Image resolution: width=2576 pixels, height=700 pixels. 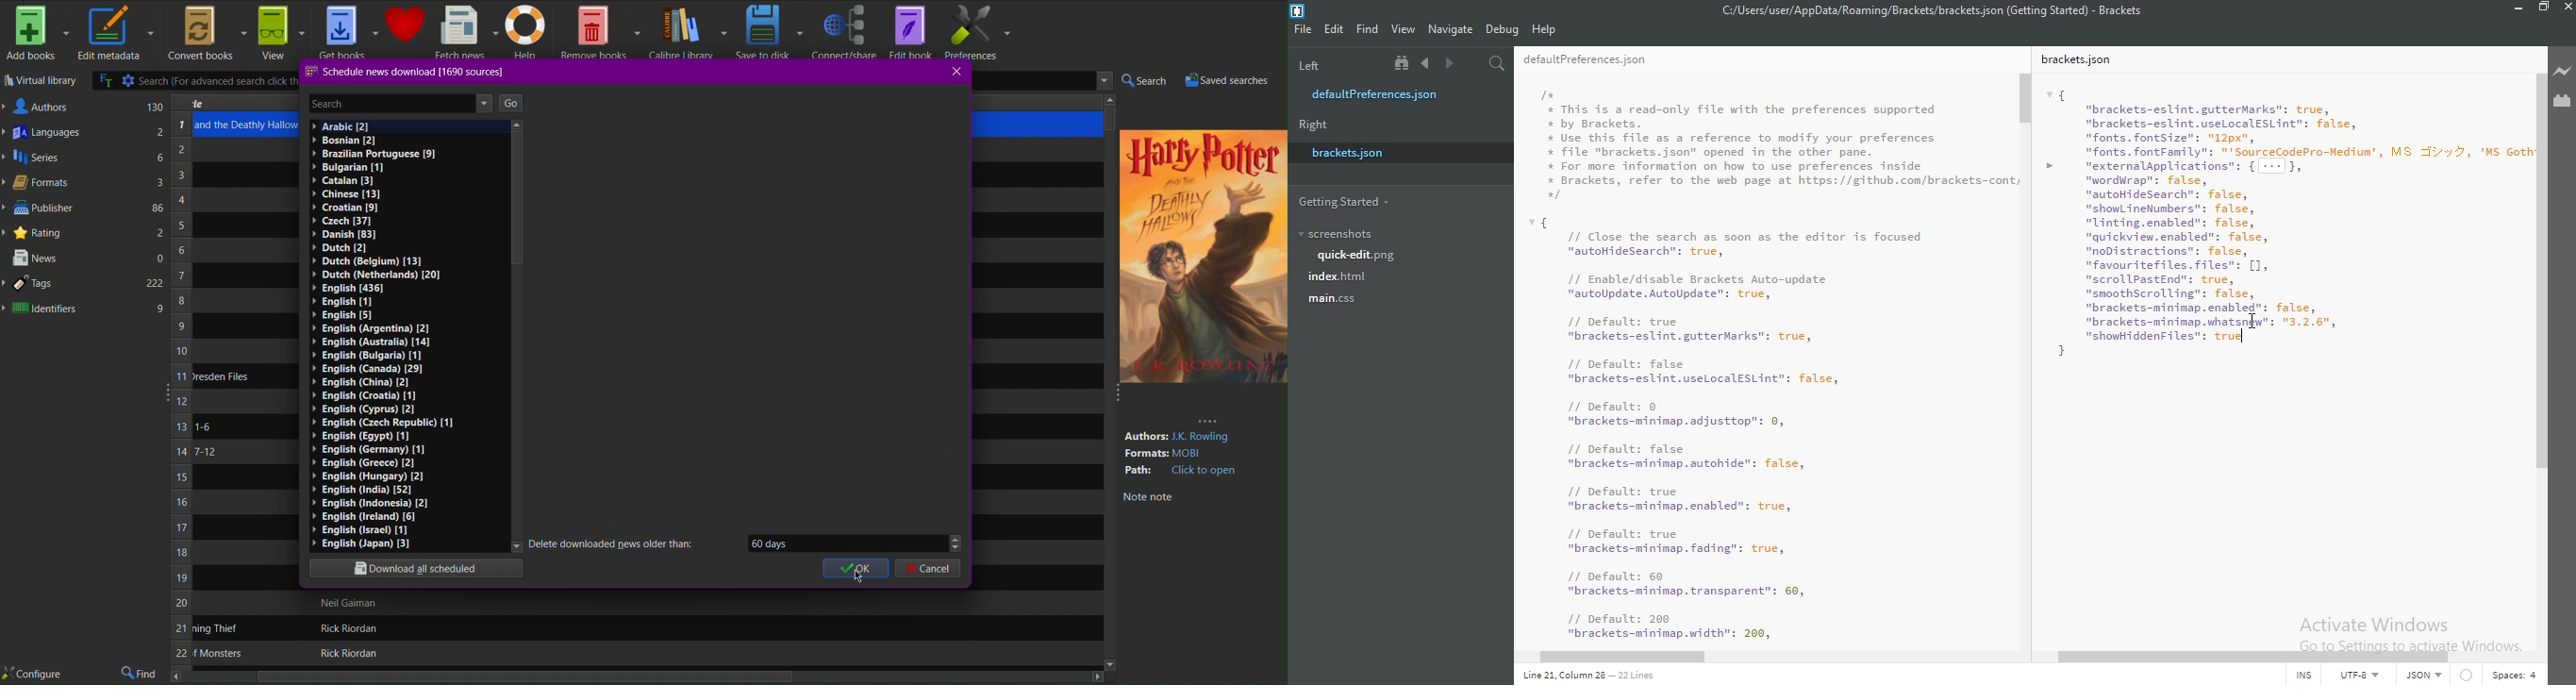 I want to click on Scroll bar, so click(x=2178, y=658).